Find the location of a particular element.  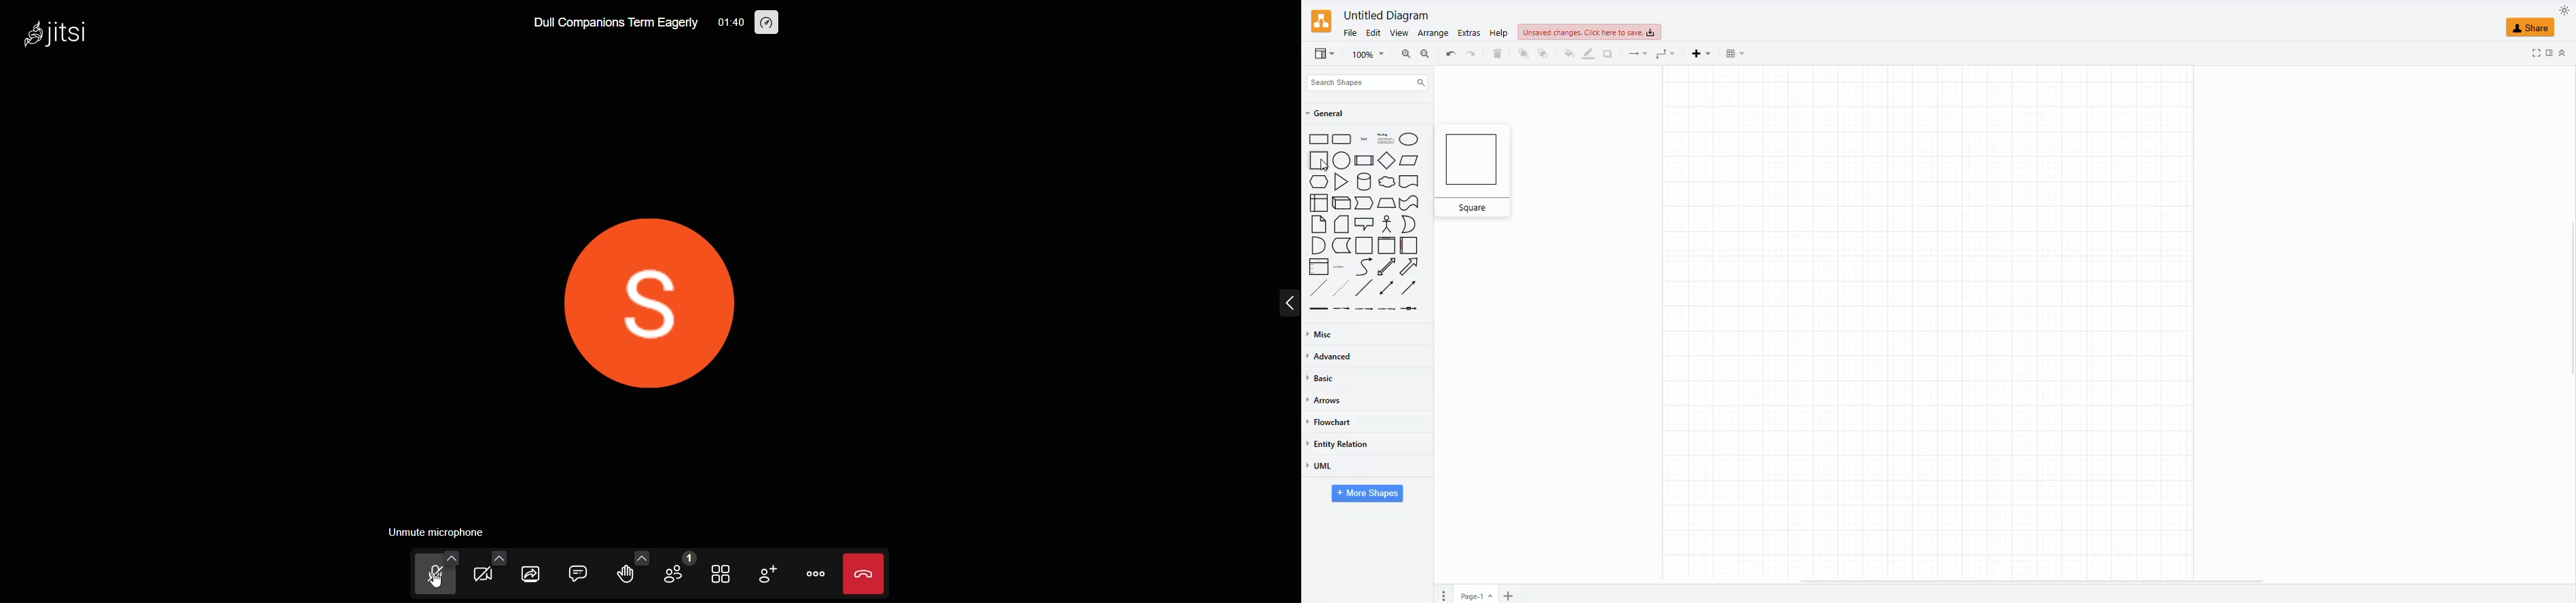

more shapes is located at coordinates (1365, 494).